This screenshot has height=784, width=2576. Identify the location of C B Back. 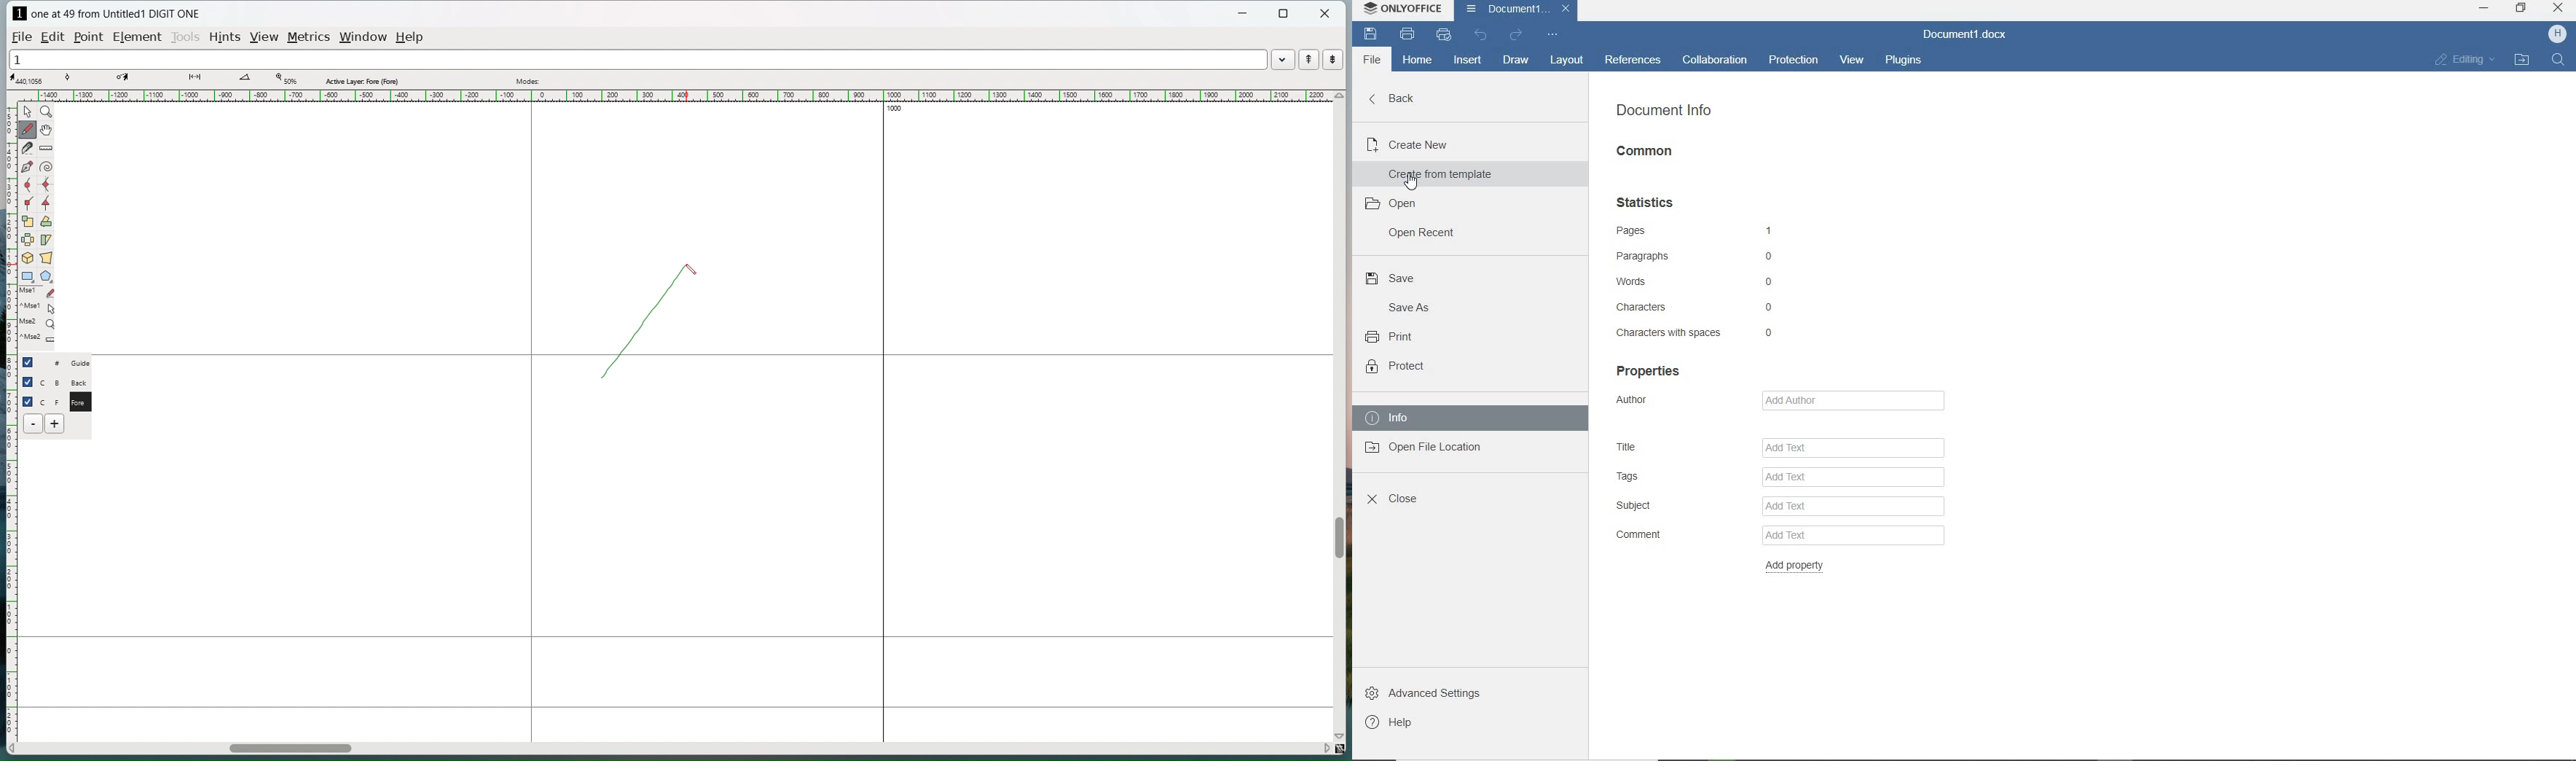
(65, 380).